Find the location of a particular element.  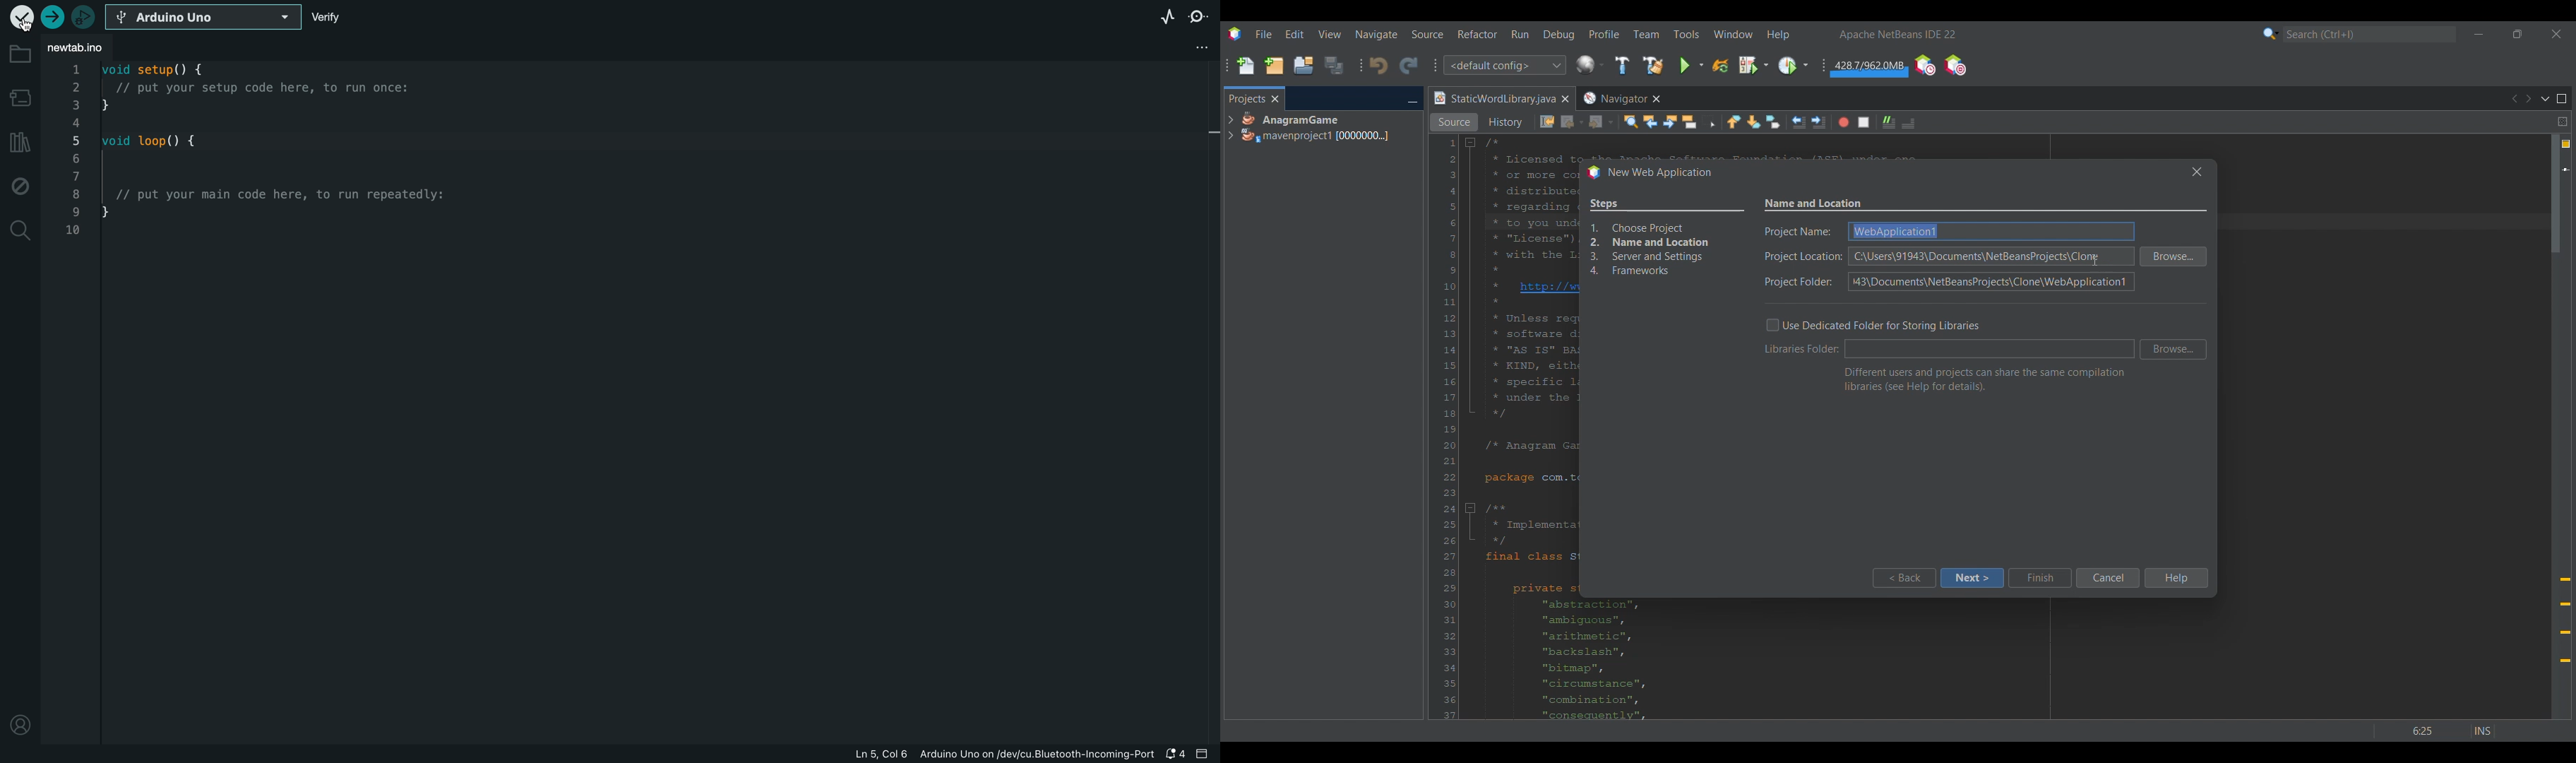

select board is located at coordinates (207, 19).